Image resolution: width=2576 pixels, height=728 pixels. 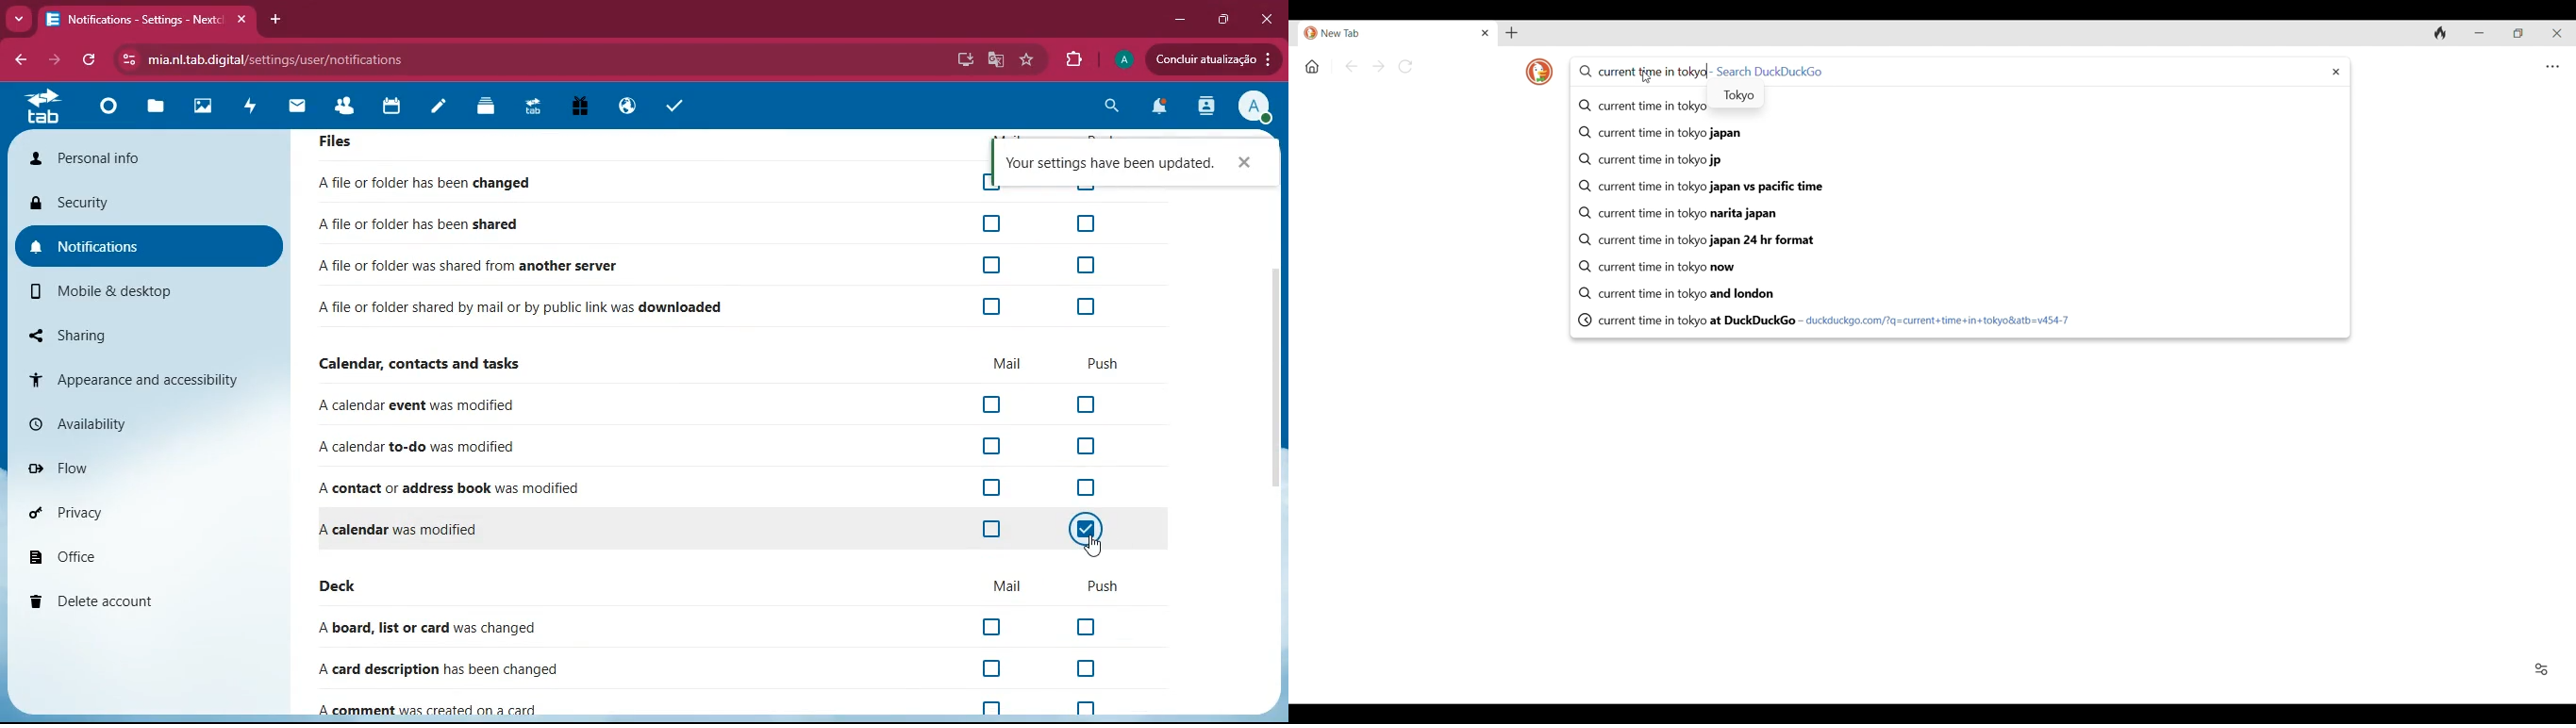 What do you see at coordinates (526, 307) in the screenshot?
I see `file downloaded` at bounding box center [526, 307].